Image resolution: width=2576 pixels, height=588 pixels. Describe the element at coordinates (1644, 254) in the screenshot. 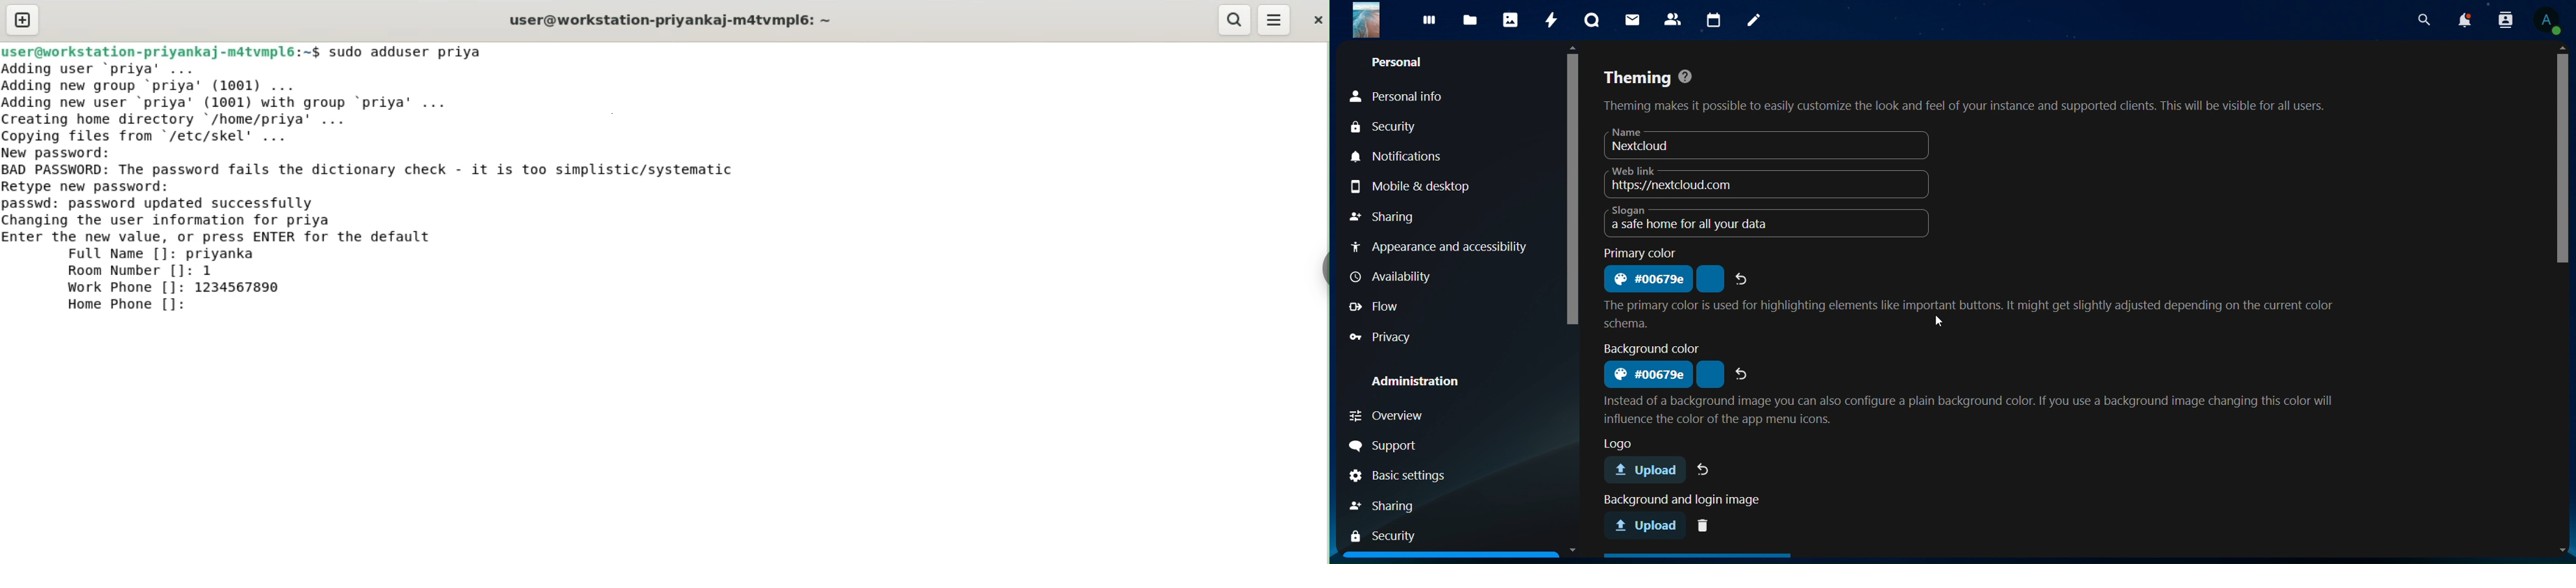

I see `text` at that location.